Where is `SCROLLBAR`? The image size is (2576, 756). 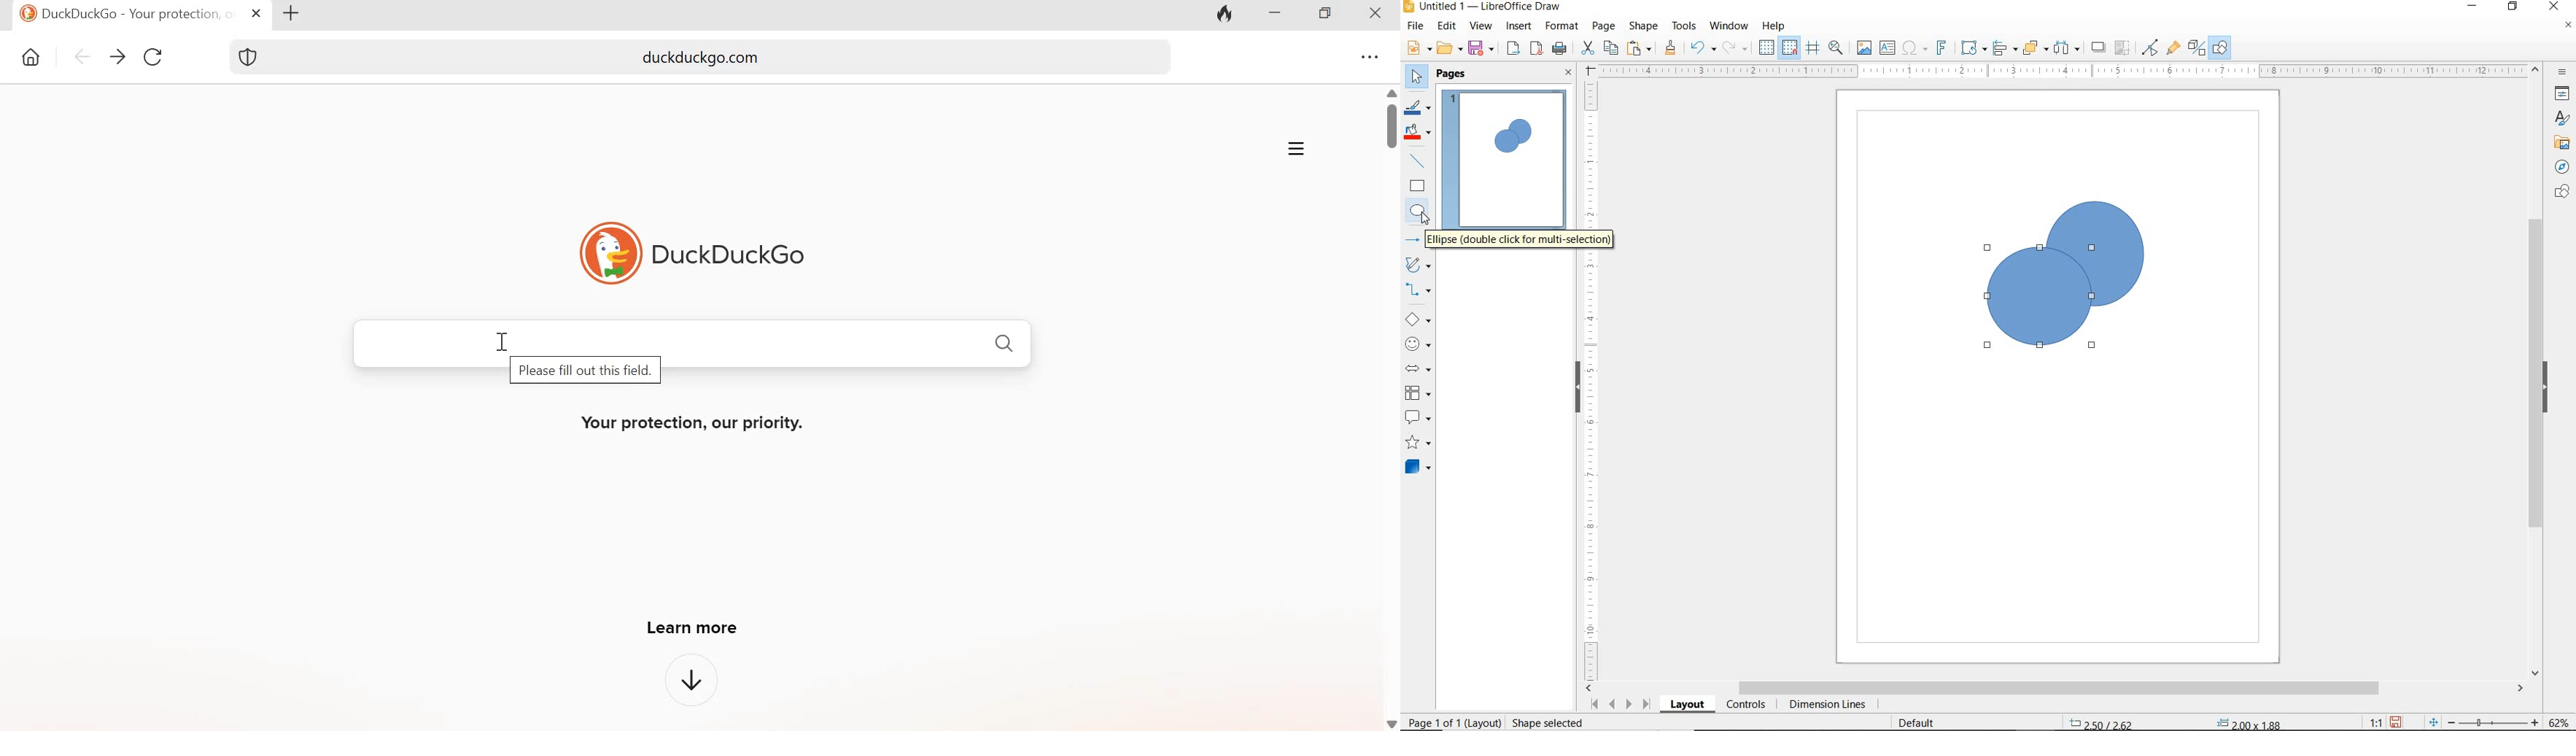 SCROLLBAR is located at coordinates (2056, 689).